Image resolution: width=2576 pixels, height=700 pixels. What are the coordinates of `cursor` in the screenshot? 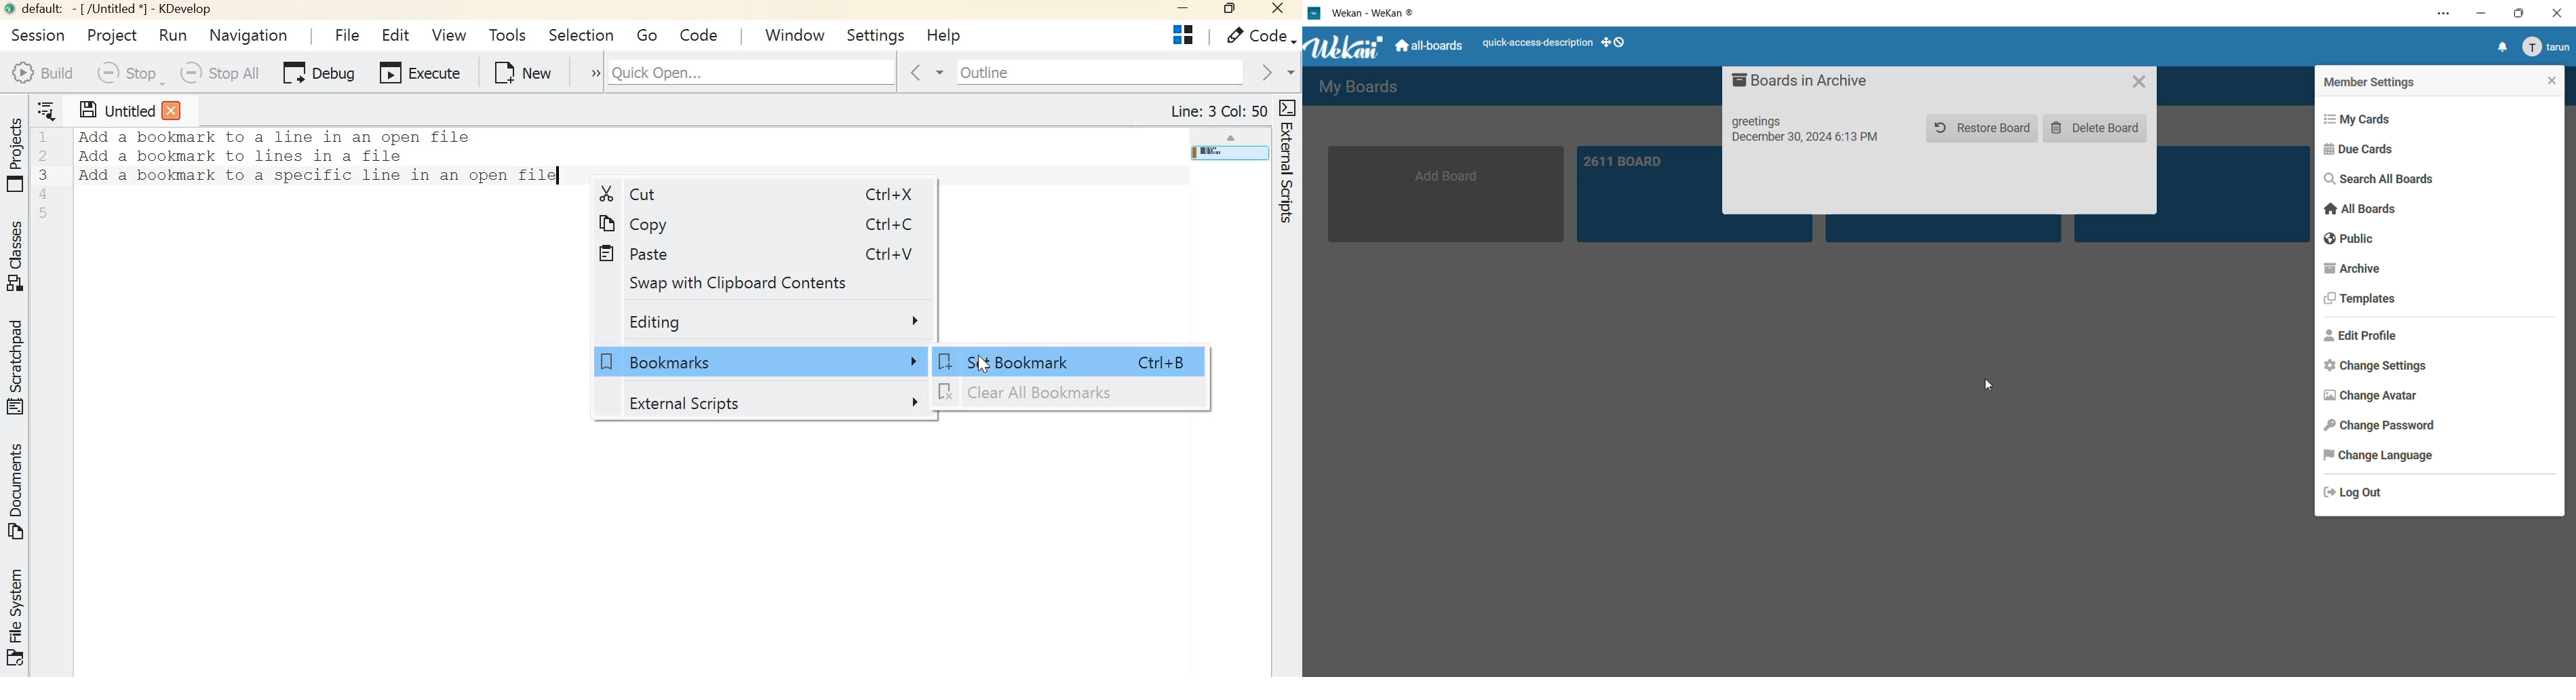 It's located at (1987, 387).